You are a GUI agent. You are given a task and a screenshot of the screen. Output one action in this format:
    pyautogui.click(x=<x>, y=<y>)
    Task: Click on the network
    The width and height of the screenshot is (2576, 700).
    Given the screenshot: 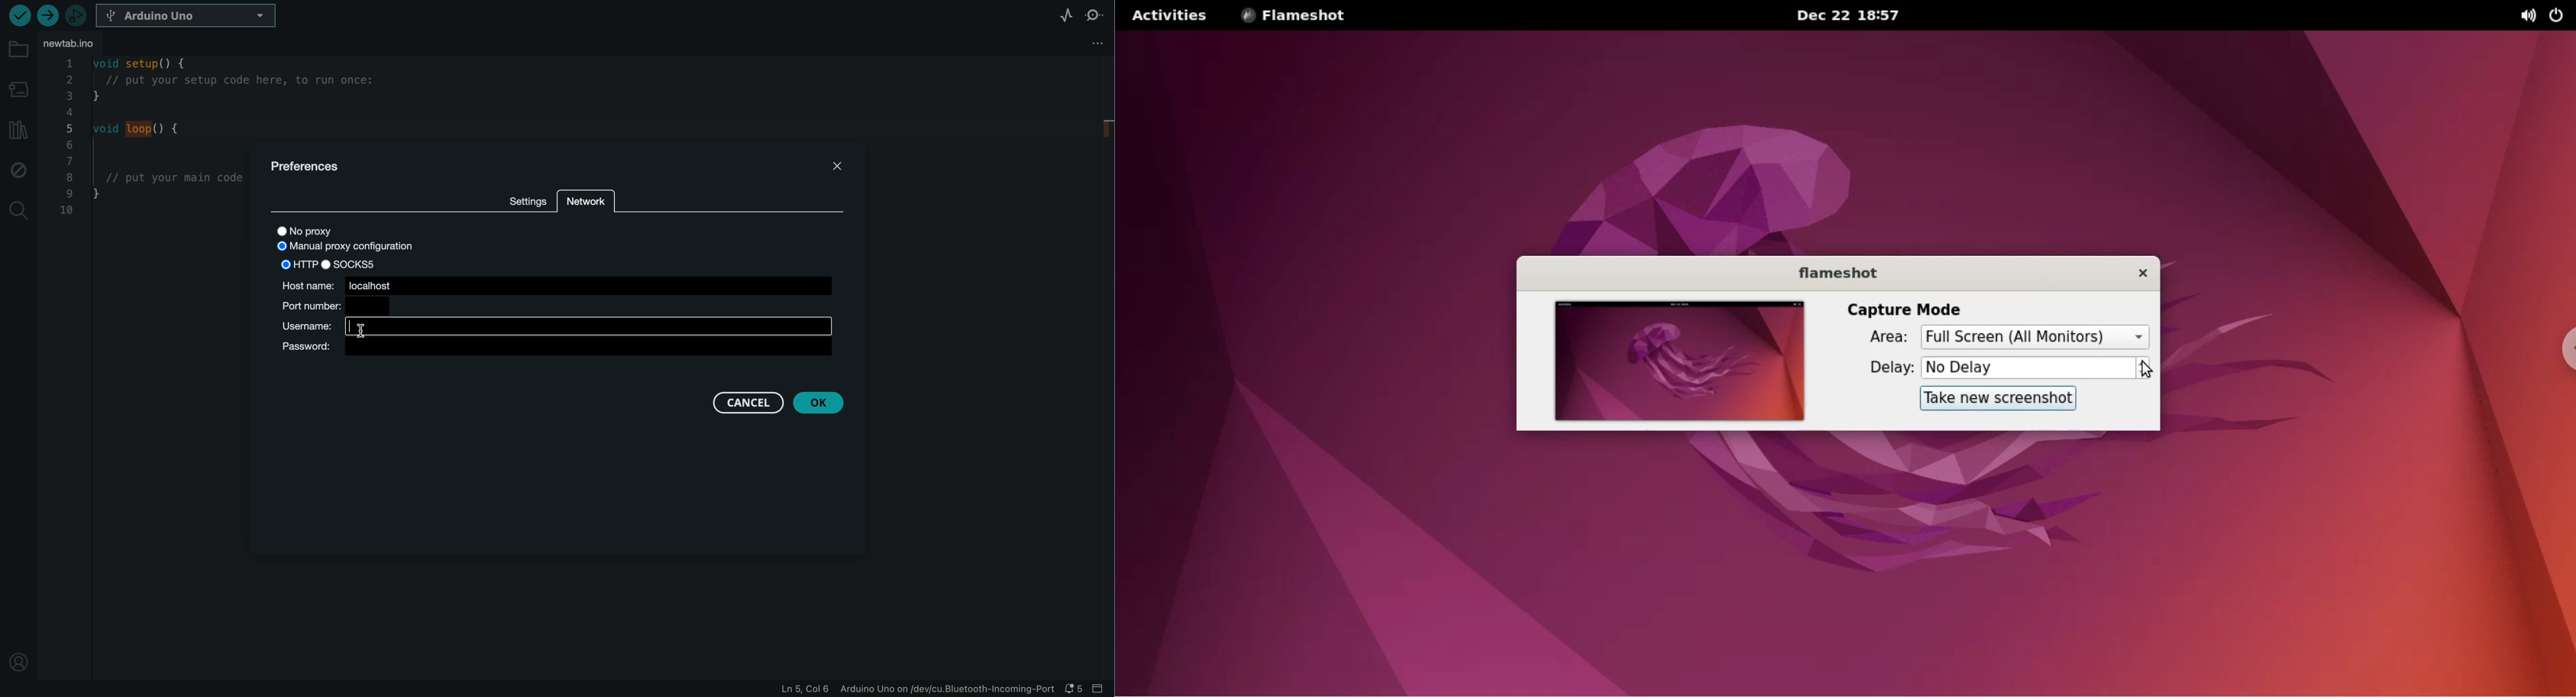 What is the action you would take?
    pyautogui.click(x=585, y=205)
    